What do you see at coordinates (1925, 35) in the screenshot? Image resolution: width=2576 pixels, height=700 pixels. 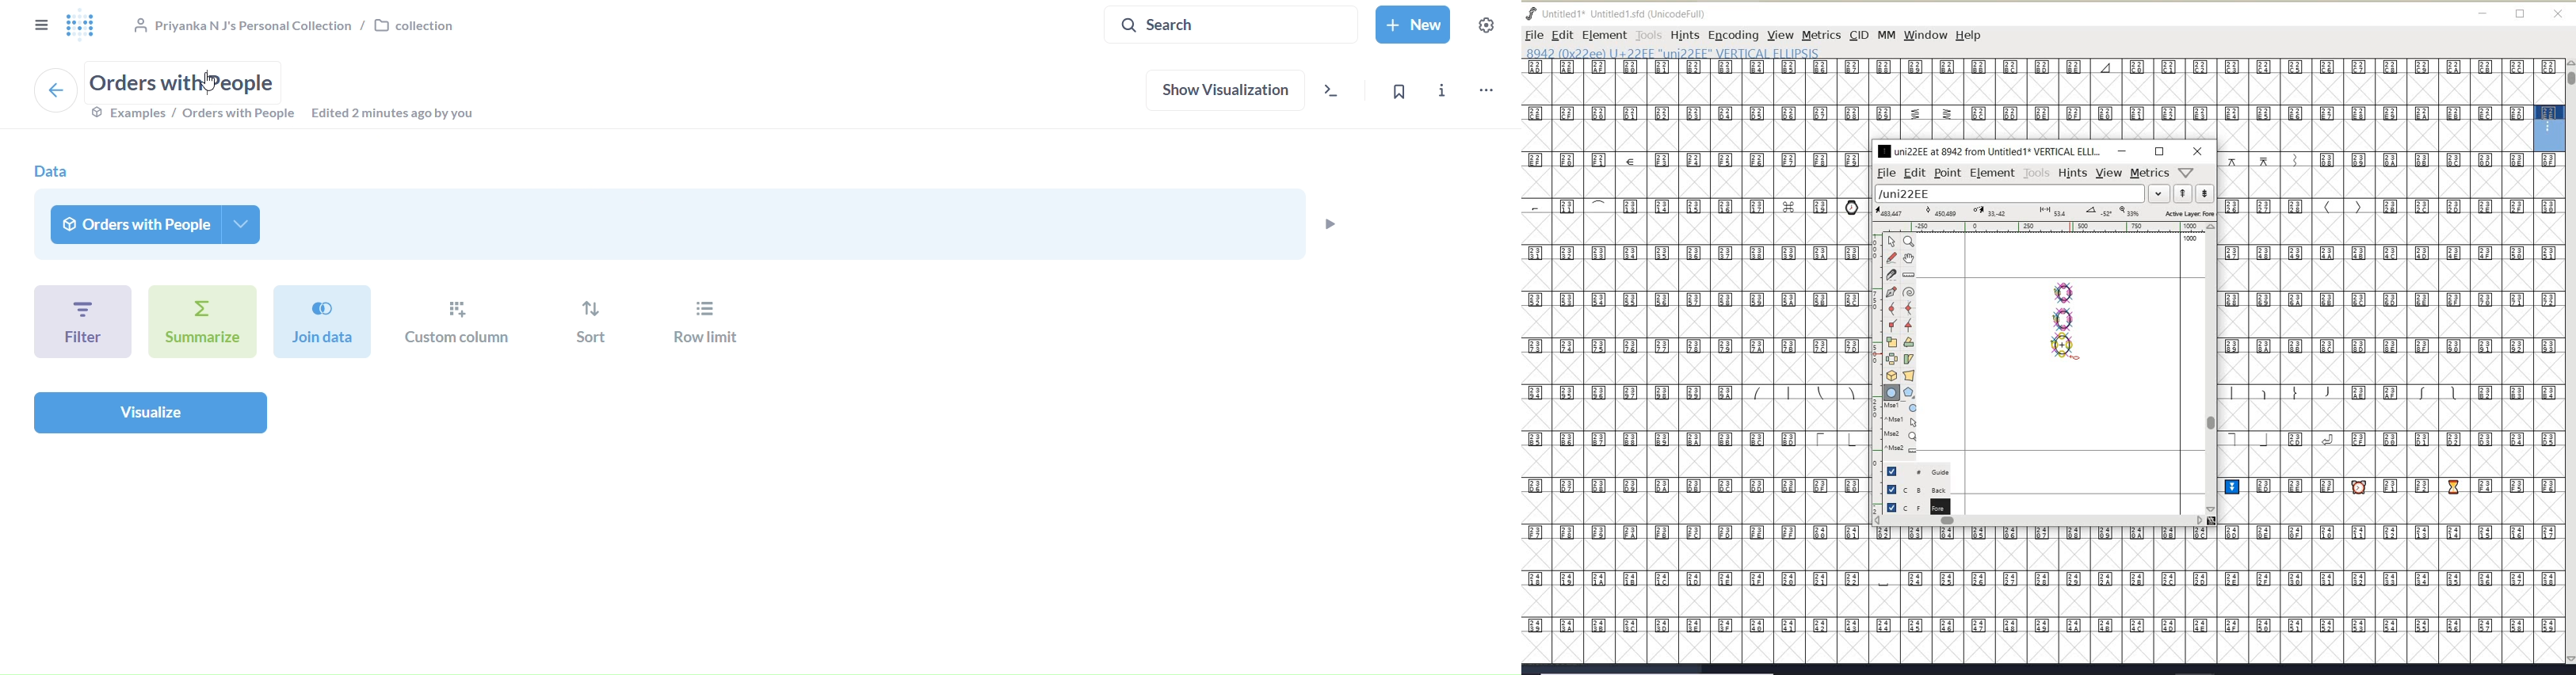 I see `window` at bounding box center [1925, 35].